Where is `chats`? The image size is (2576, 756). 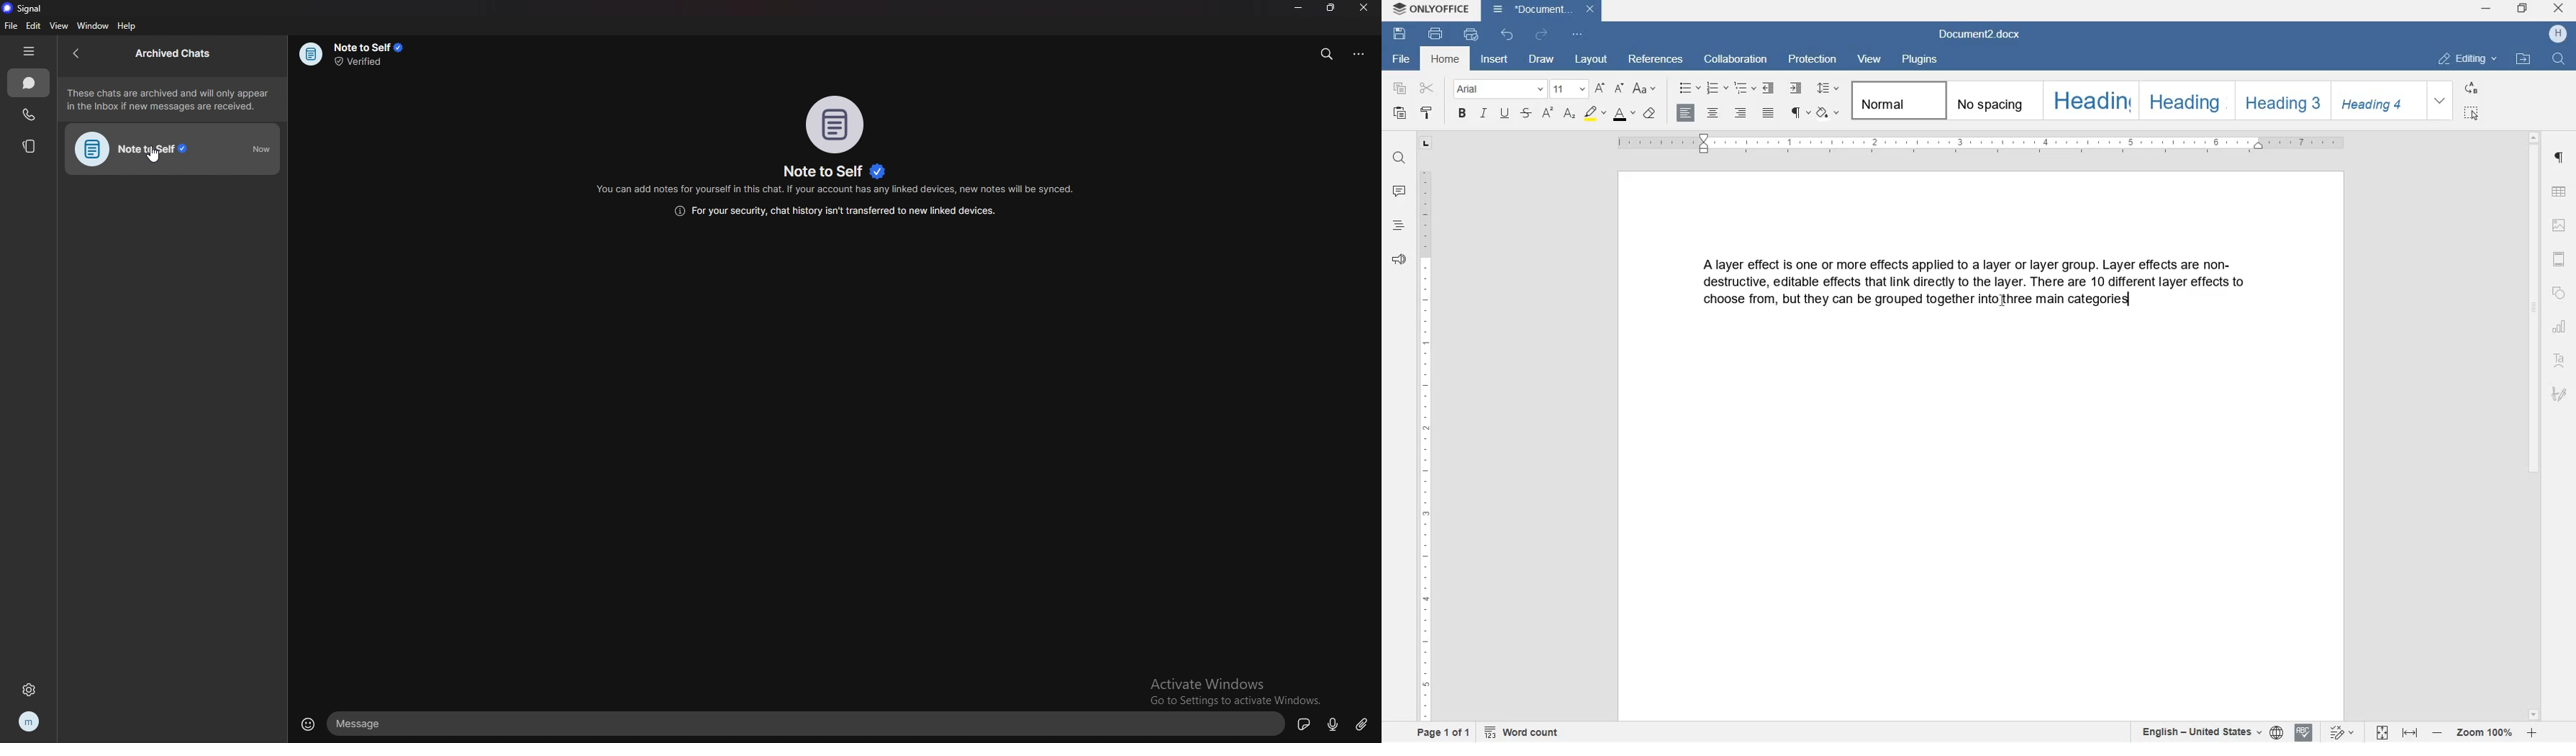
chats is located at coordinates (29, 83).